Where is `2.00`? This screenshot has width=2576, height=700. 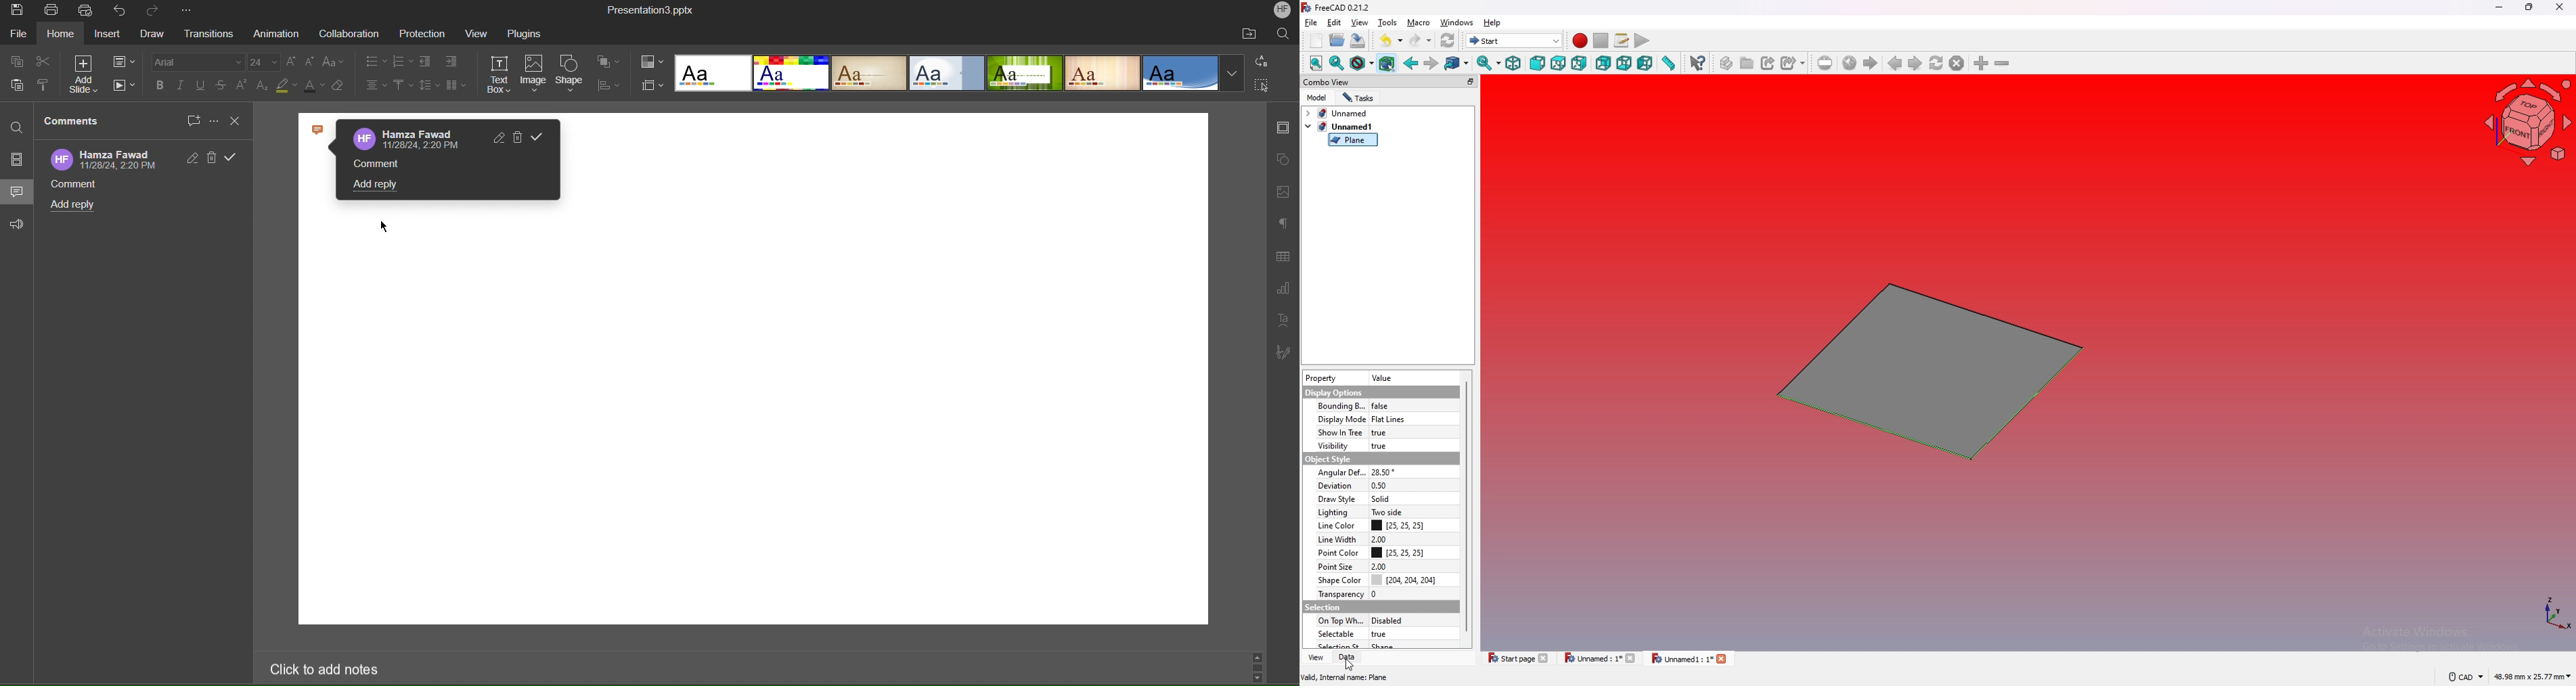 2.00 is located at coordinates (1381, 566).